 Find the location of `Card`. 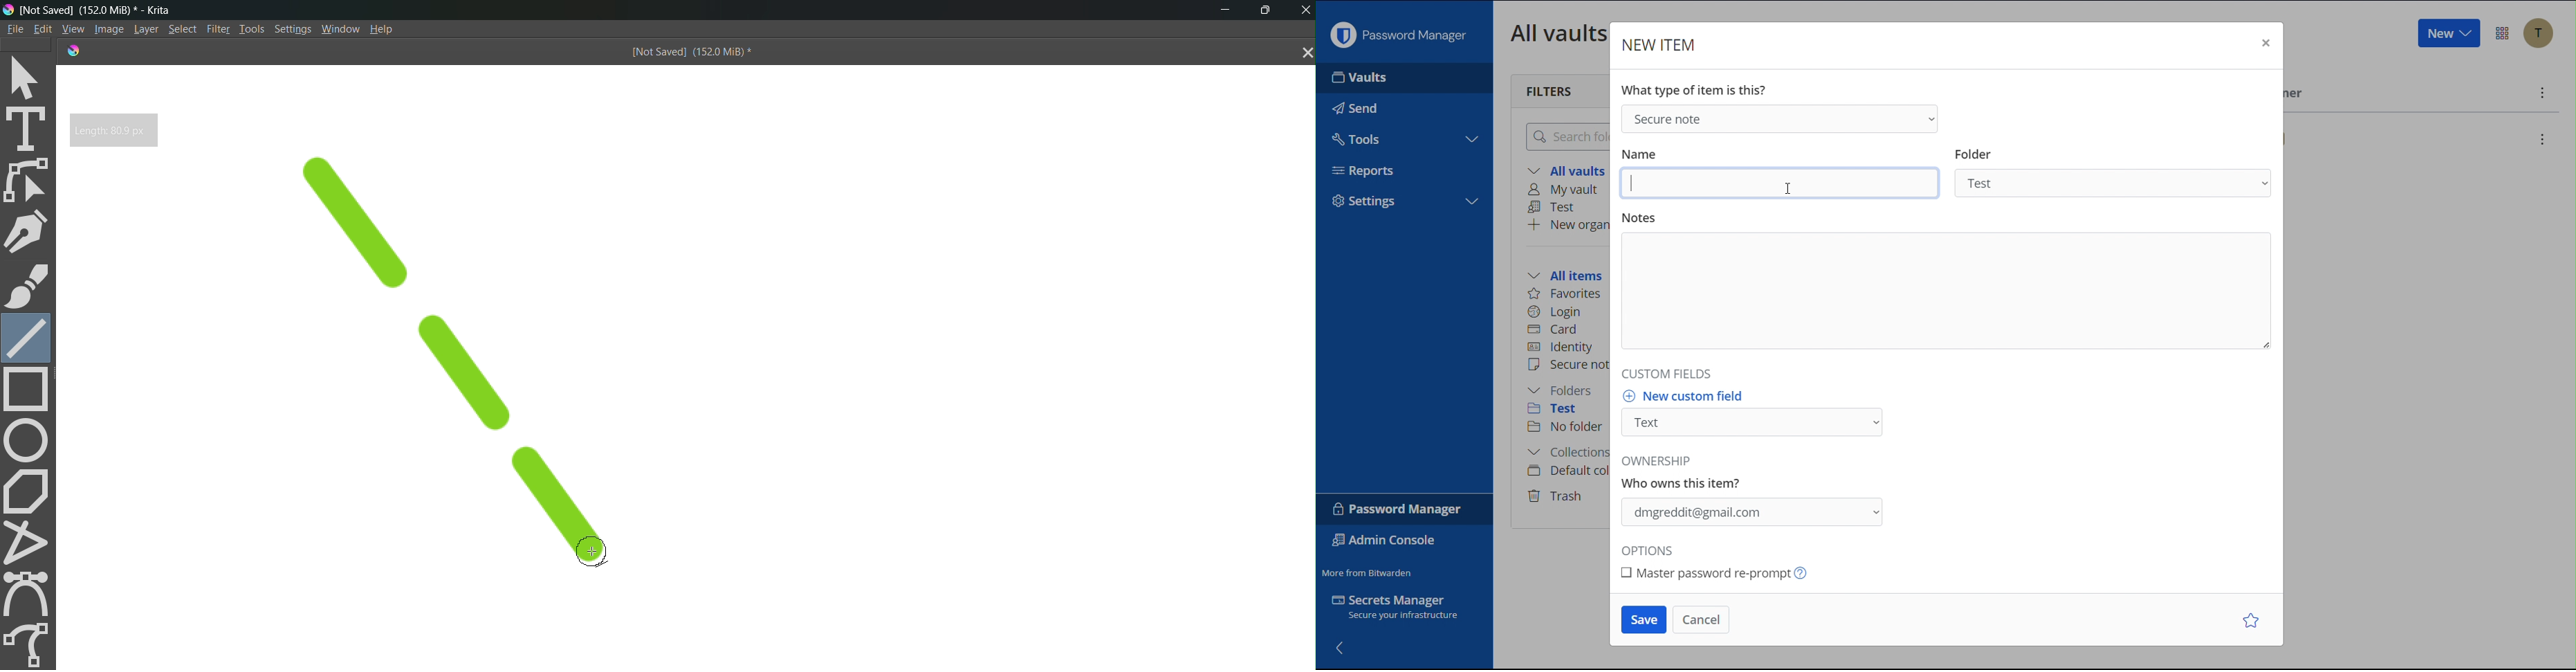

Card is located at coordinates (1555, 328).